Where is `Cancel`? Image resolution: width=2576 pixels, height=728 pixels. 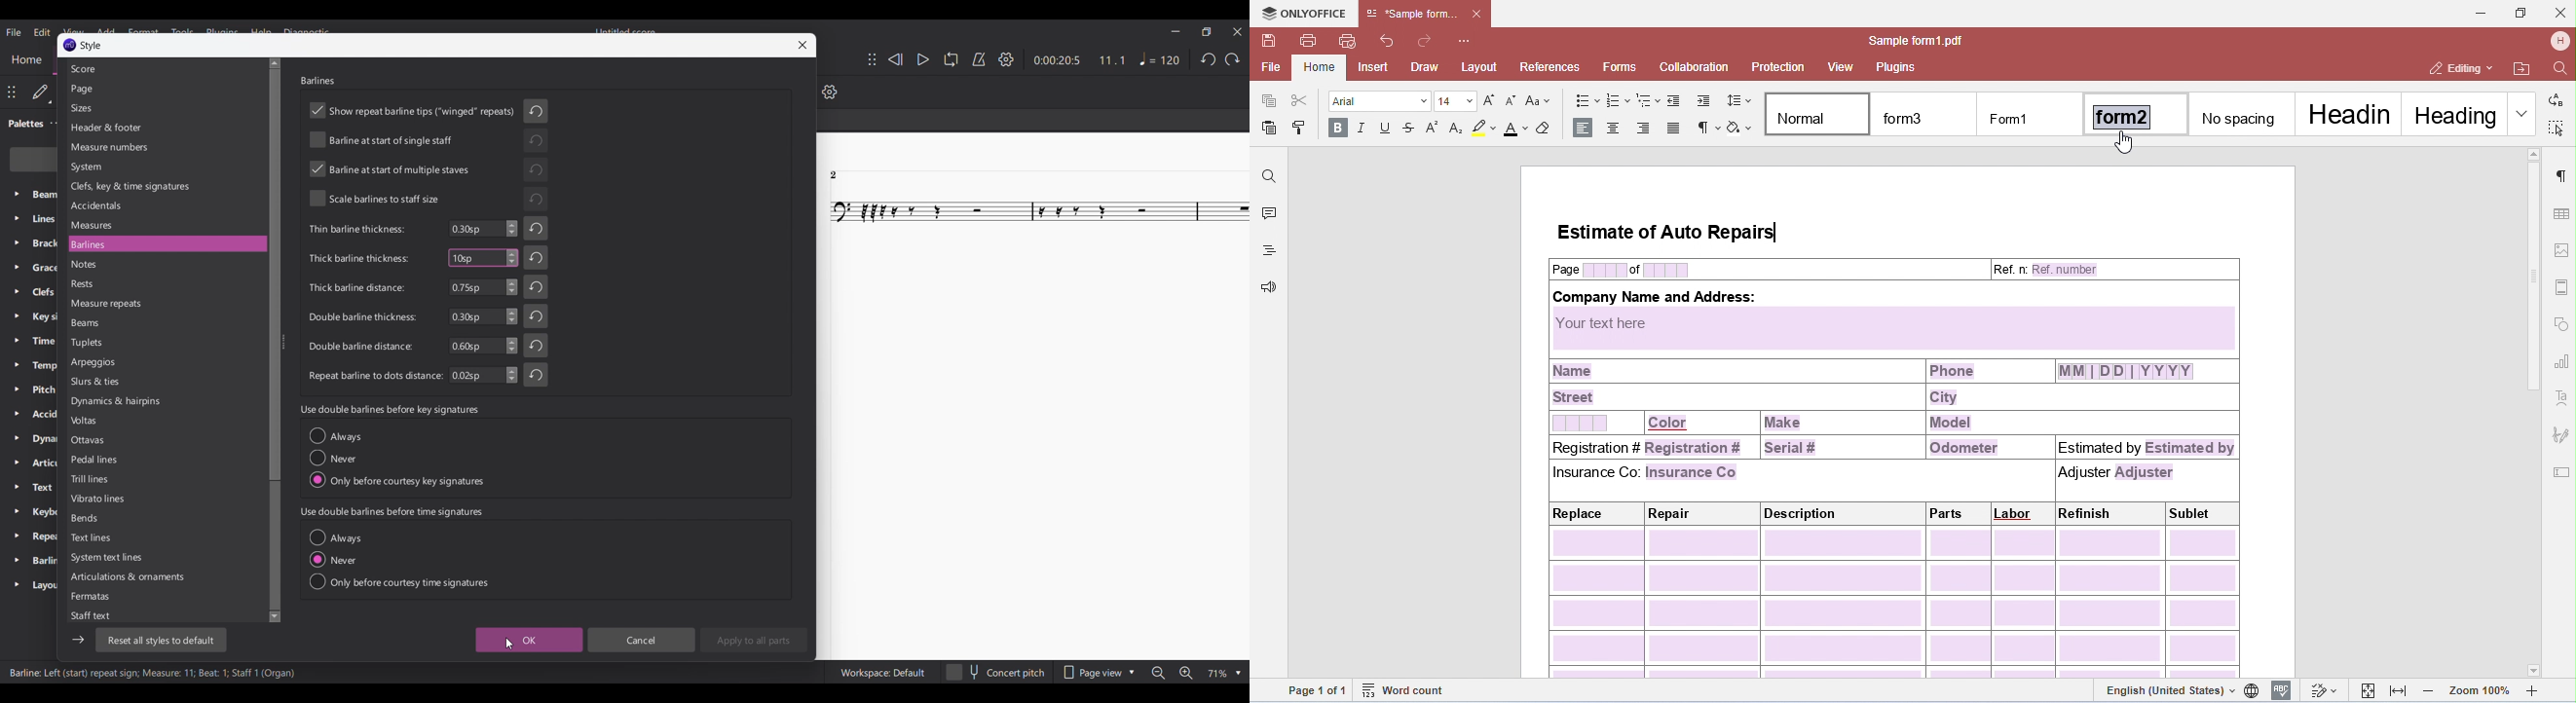 Cancel is located at coordinates (642, 639).